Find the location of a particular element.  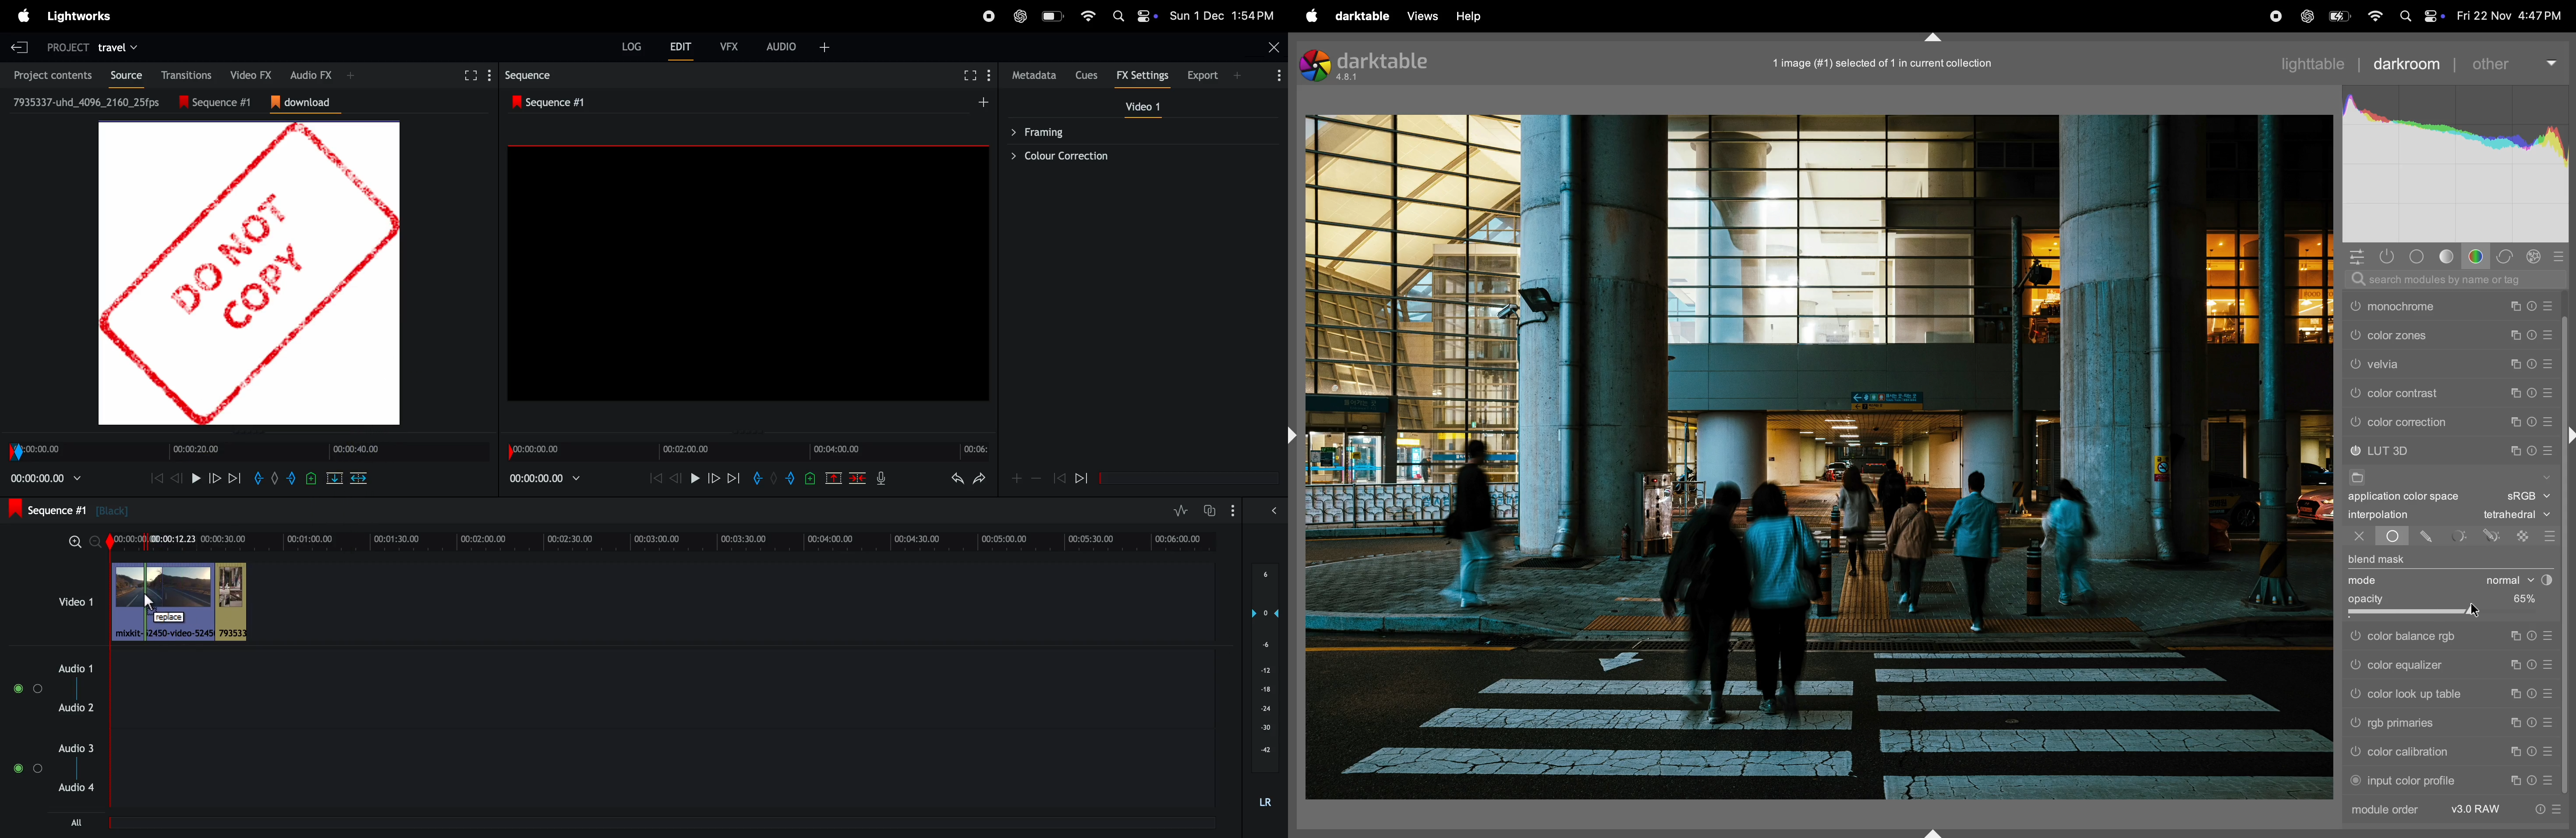

date and time is located at coordinates (2511, 16).